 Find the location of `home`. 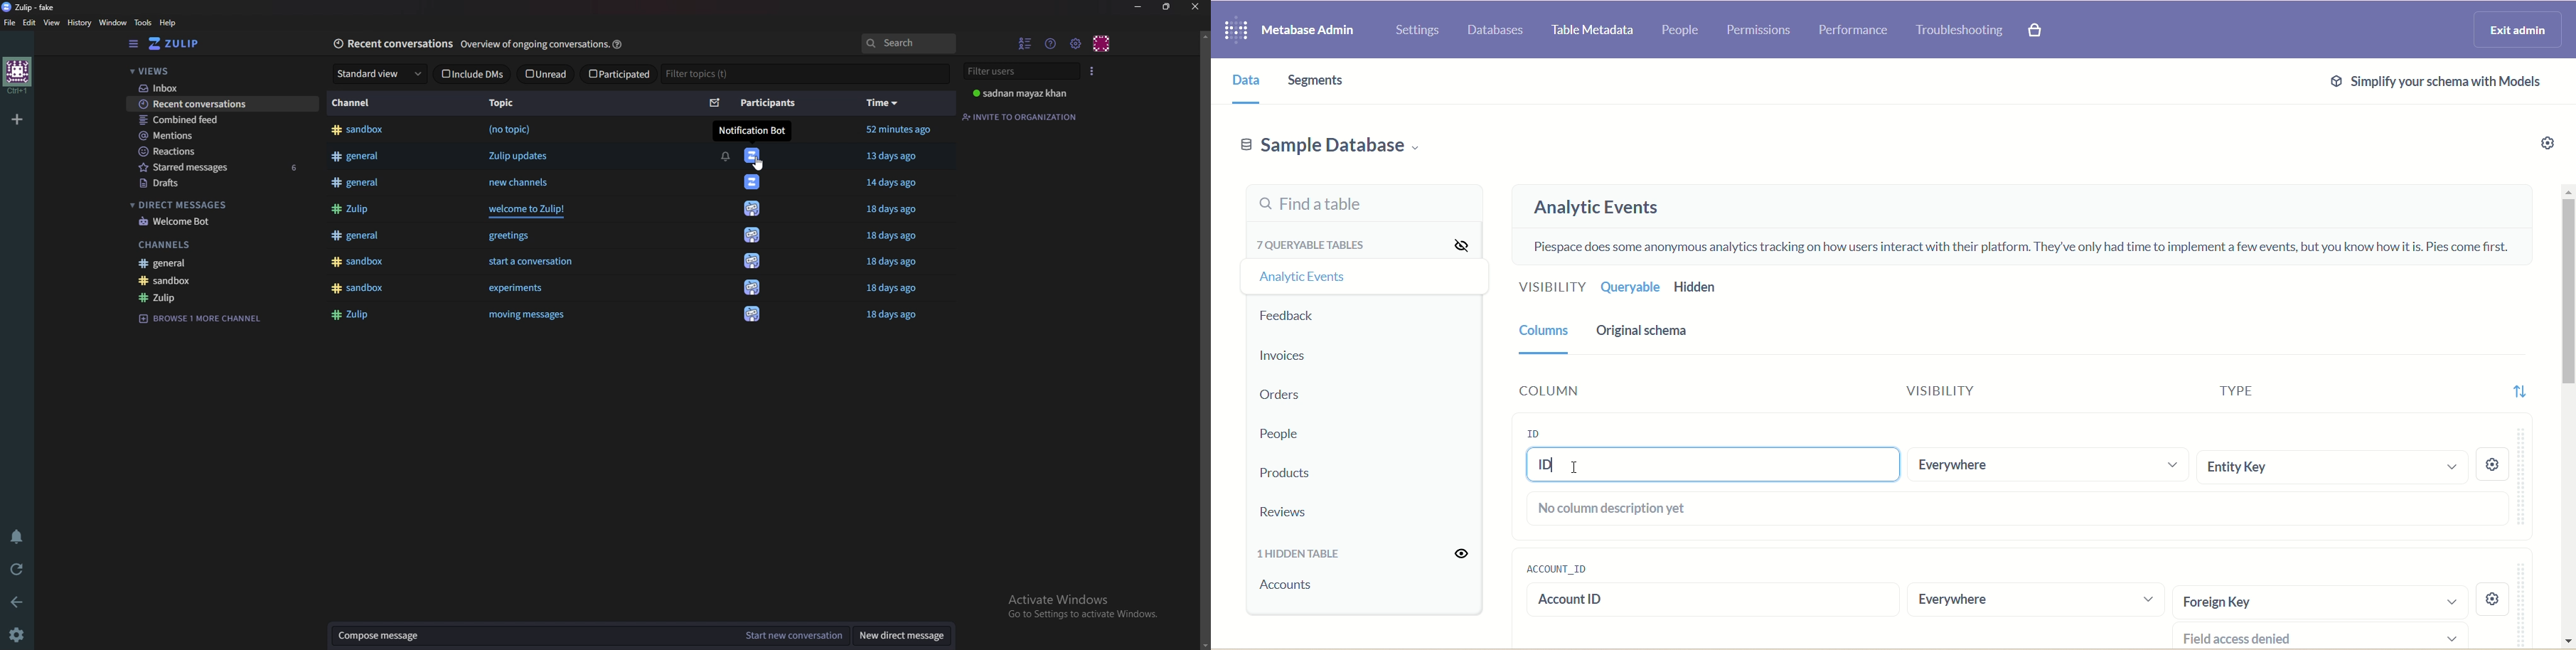

home is located at coordinates (18, 74).